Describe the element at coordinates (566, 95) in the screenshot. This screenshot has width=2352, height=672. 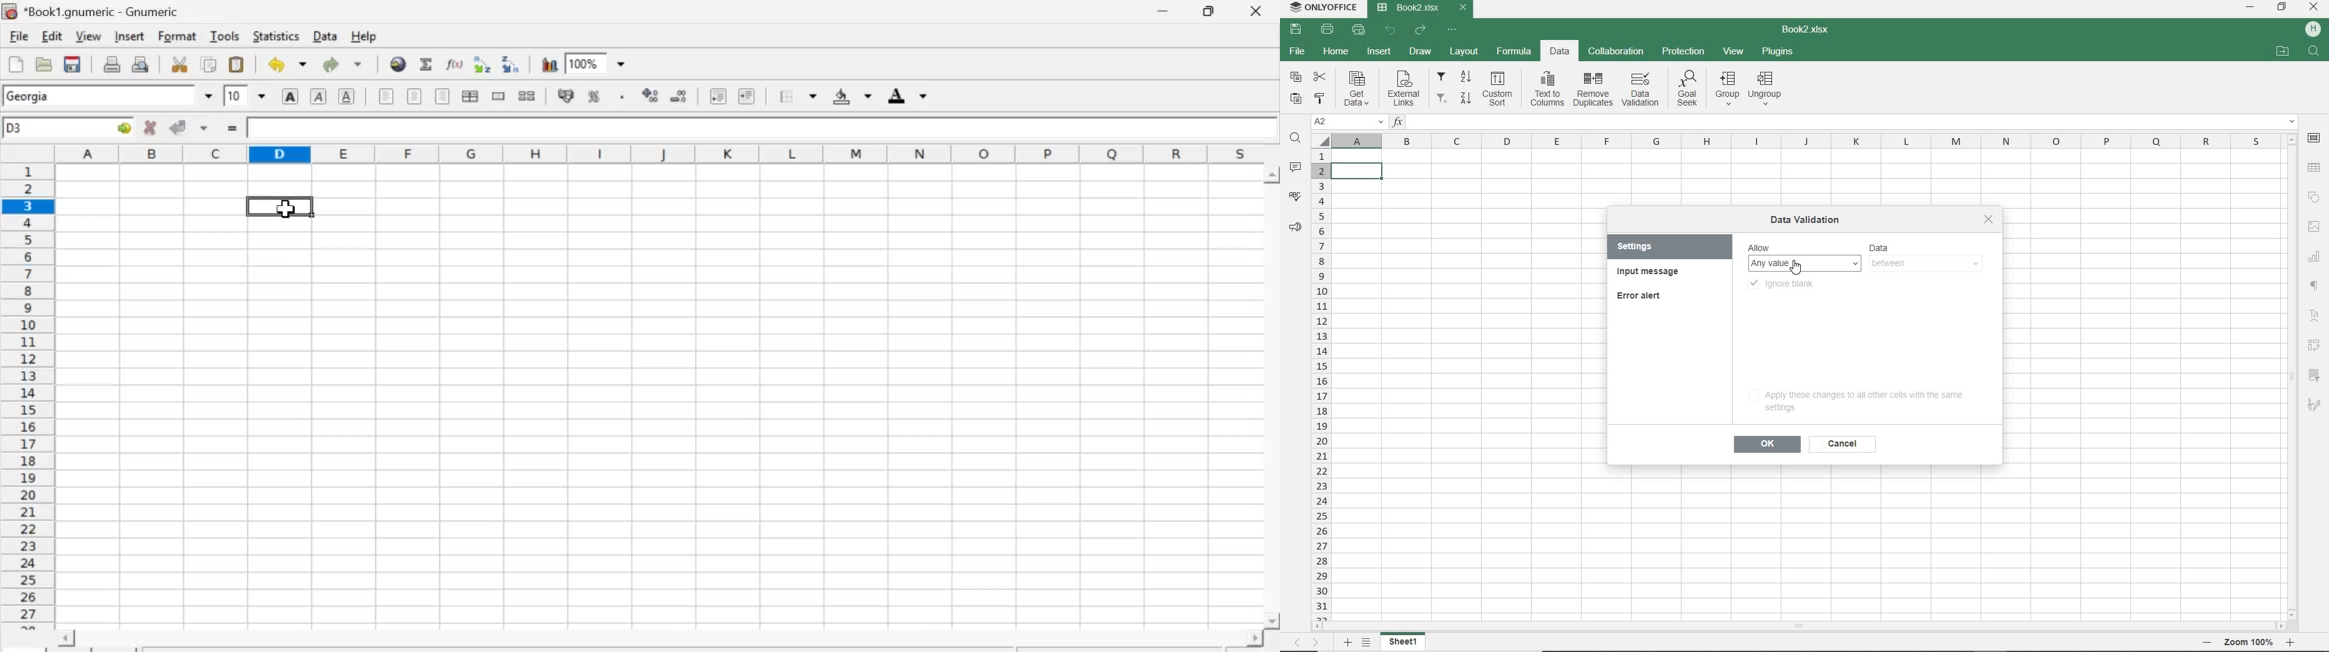
I see `Format the selection as accounting` at that location.